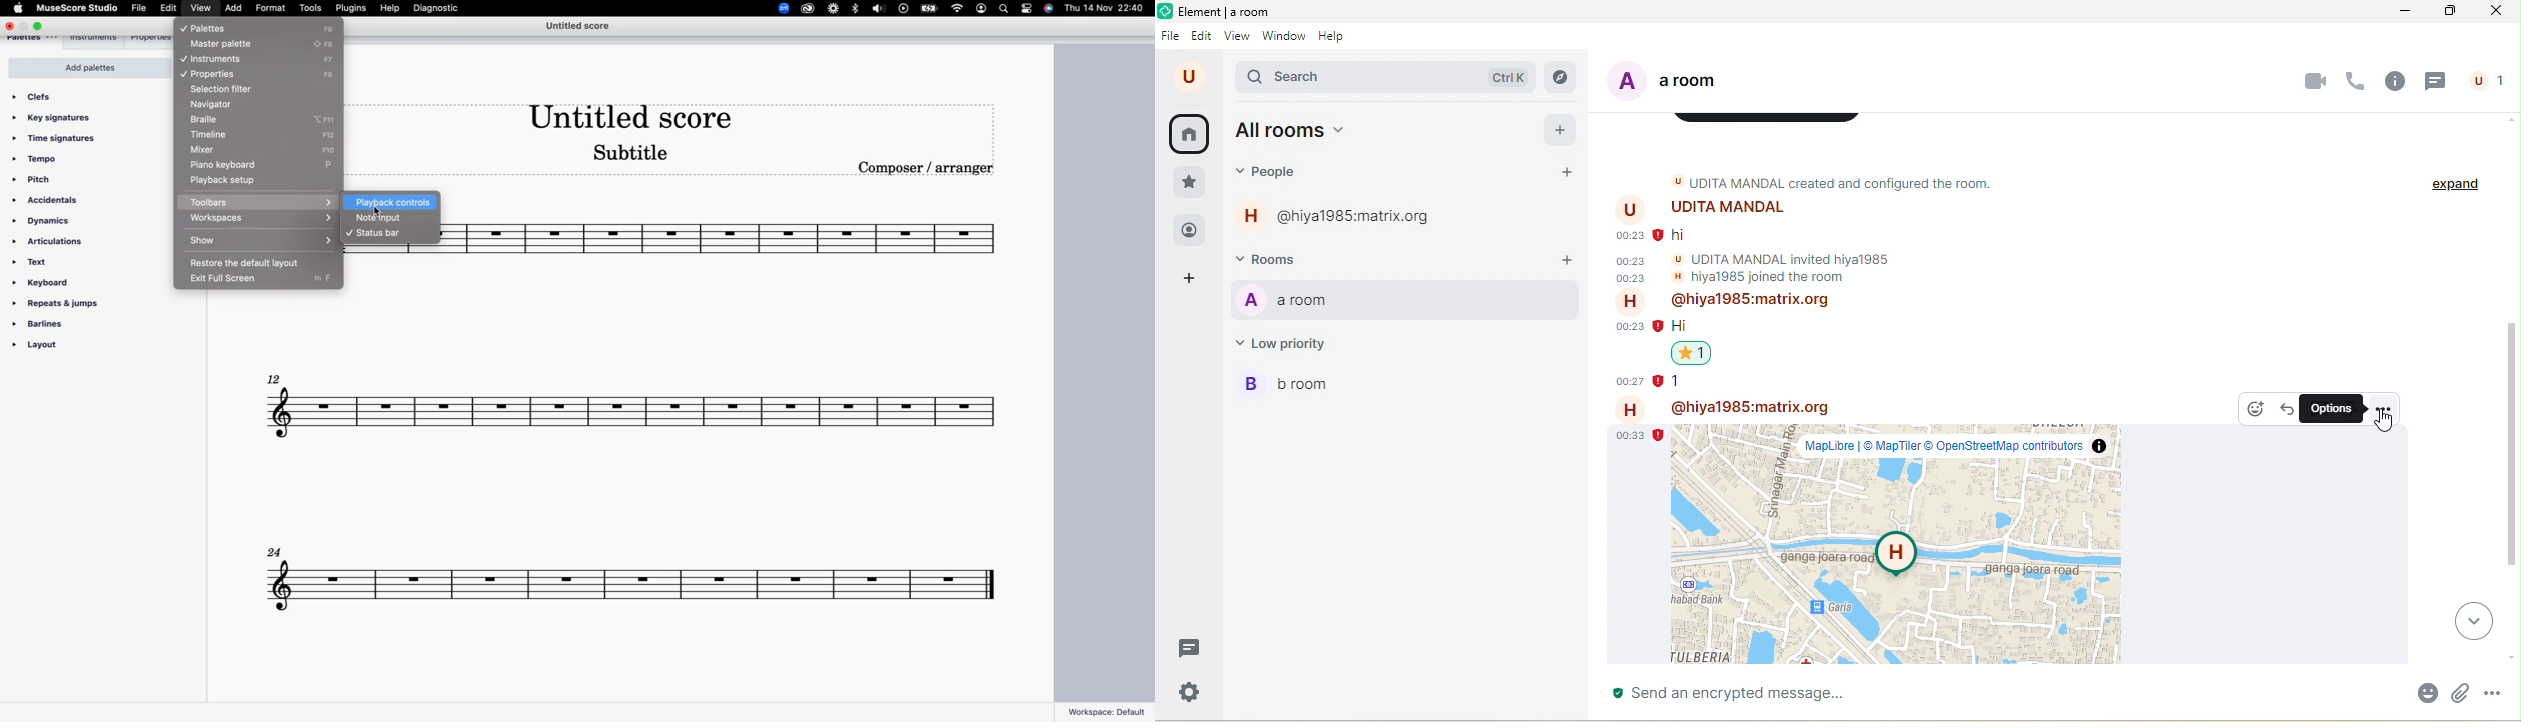 The height and width of the screenshot is (728, 2548). What do you see at coordinates (1202, 37) in the screenshot?
I see `edit` at bounding box center [1202, 37].